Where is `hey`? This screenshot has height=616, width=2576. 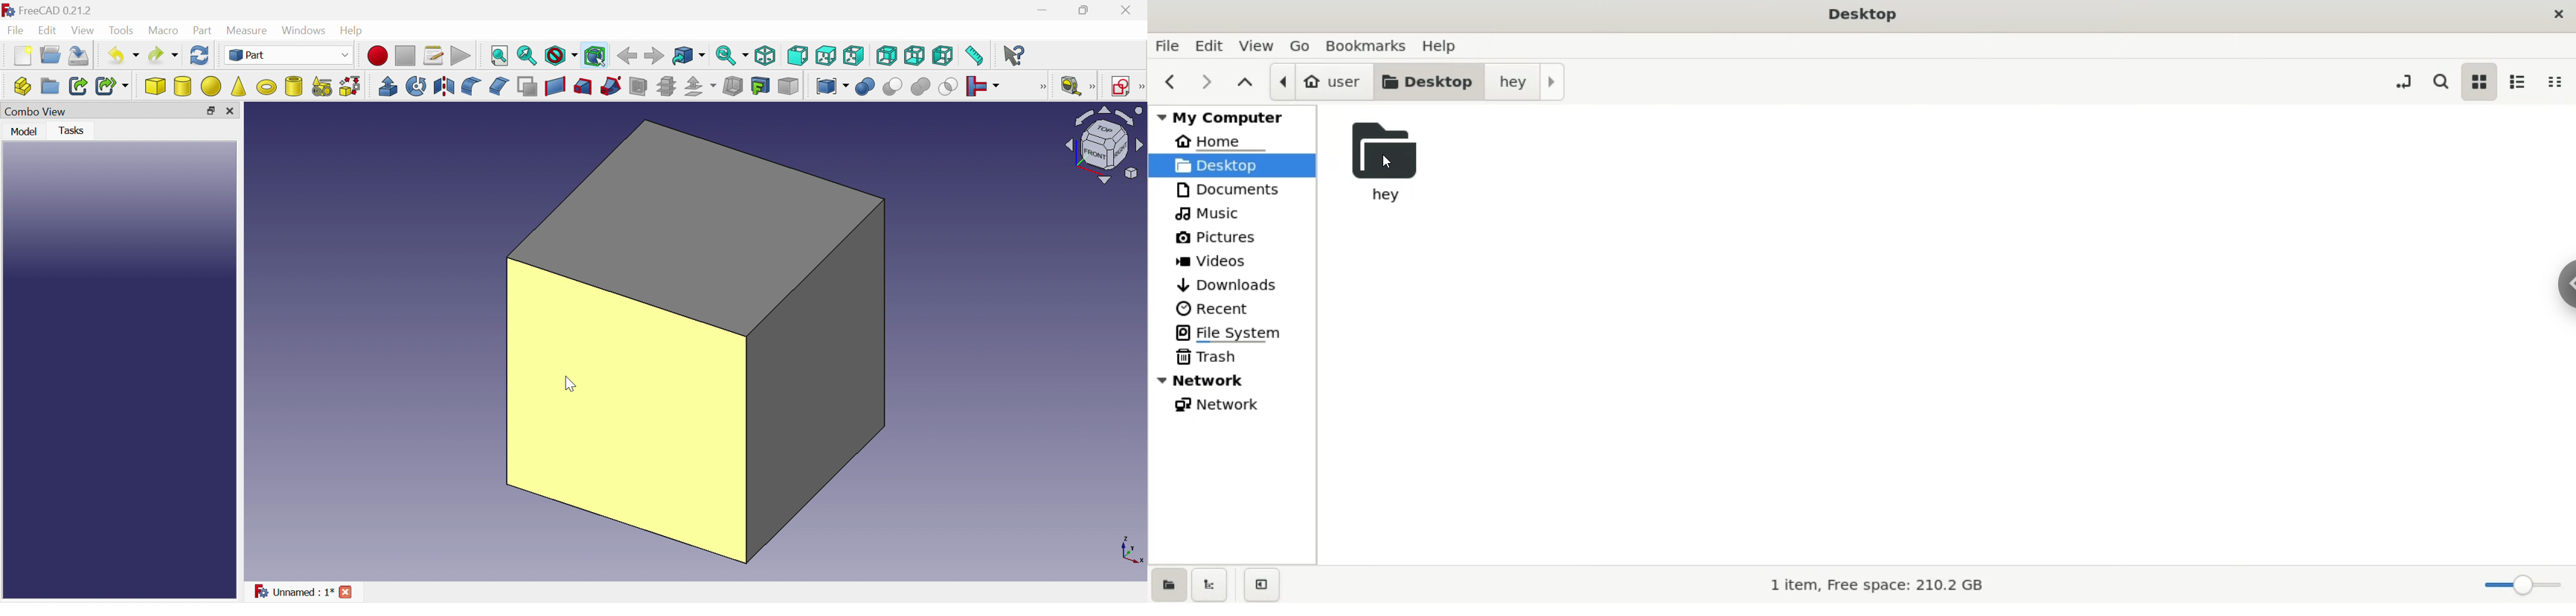
hey is located at coordinates (1524, 80).